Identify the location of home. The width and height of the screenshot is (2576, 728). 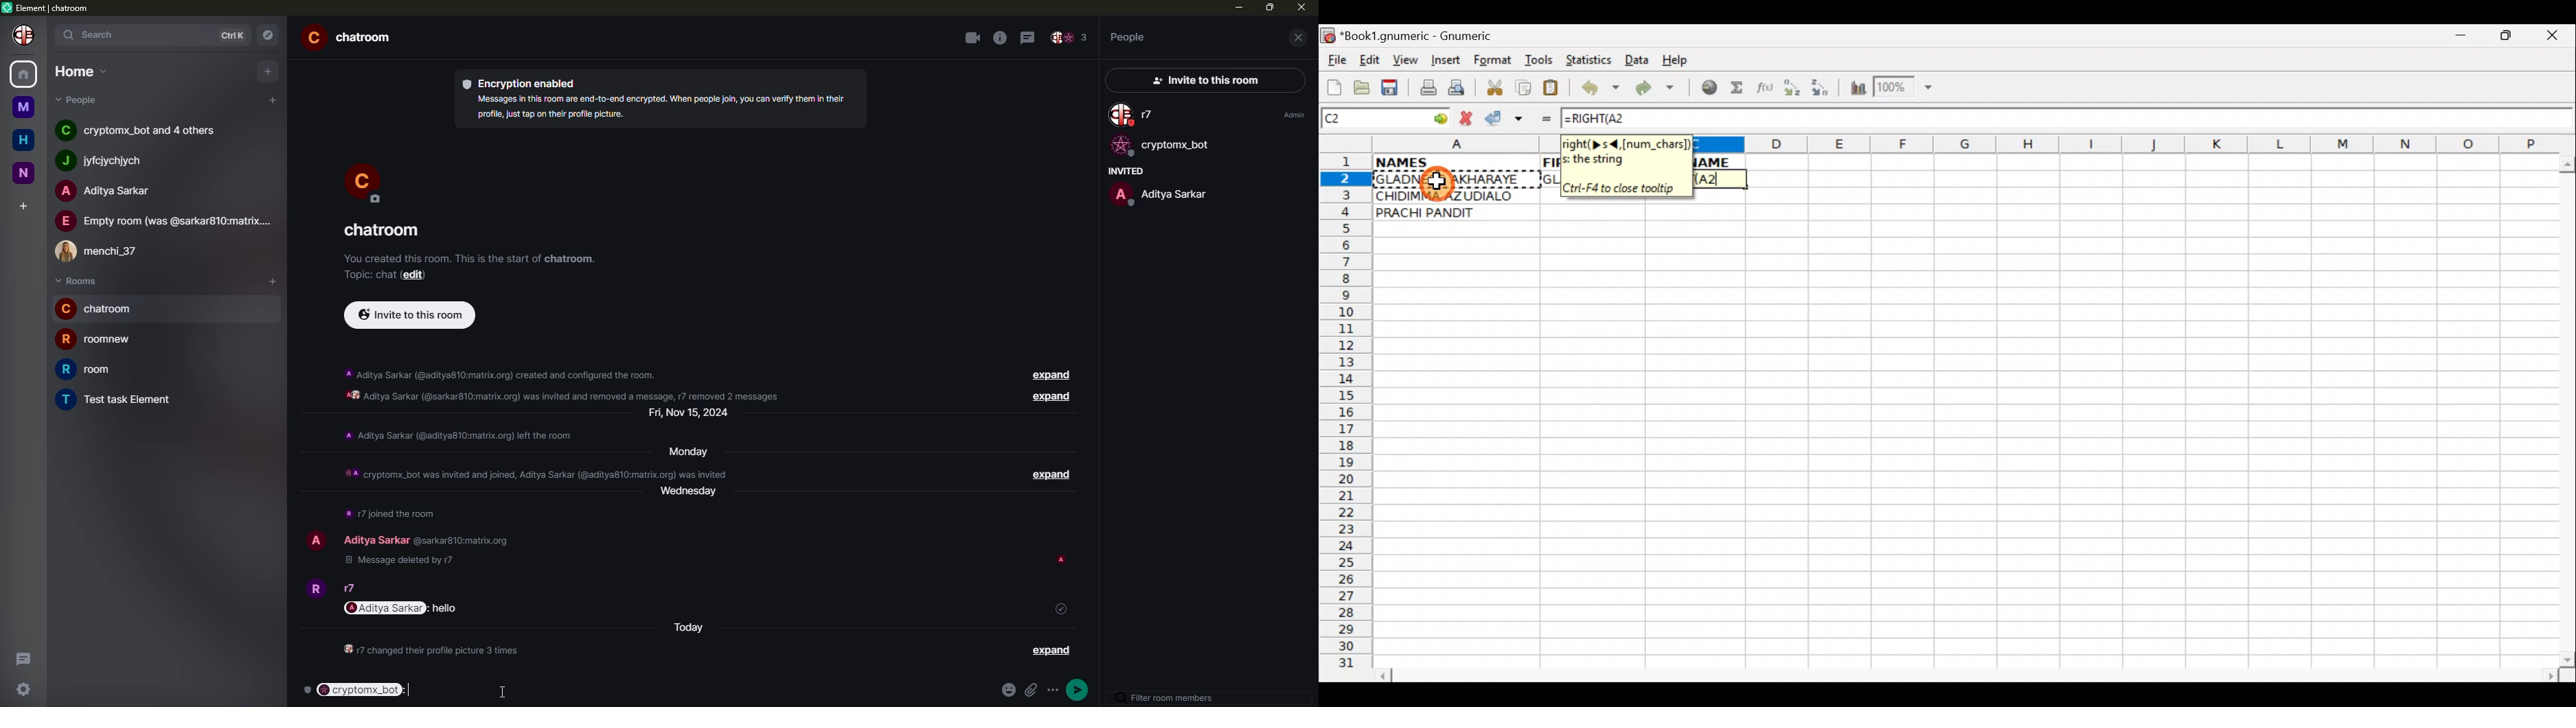
(82, 71).